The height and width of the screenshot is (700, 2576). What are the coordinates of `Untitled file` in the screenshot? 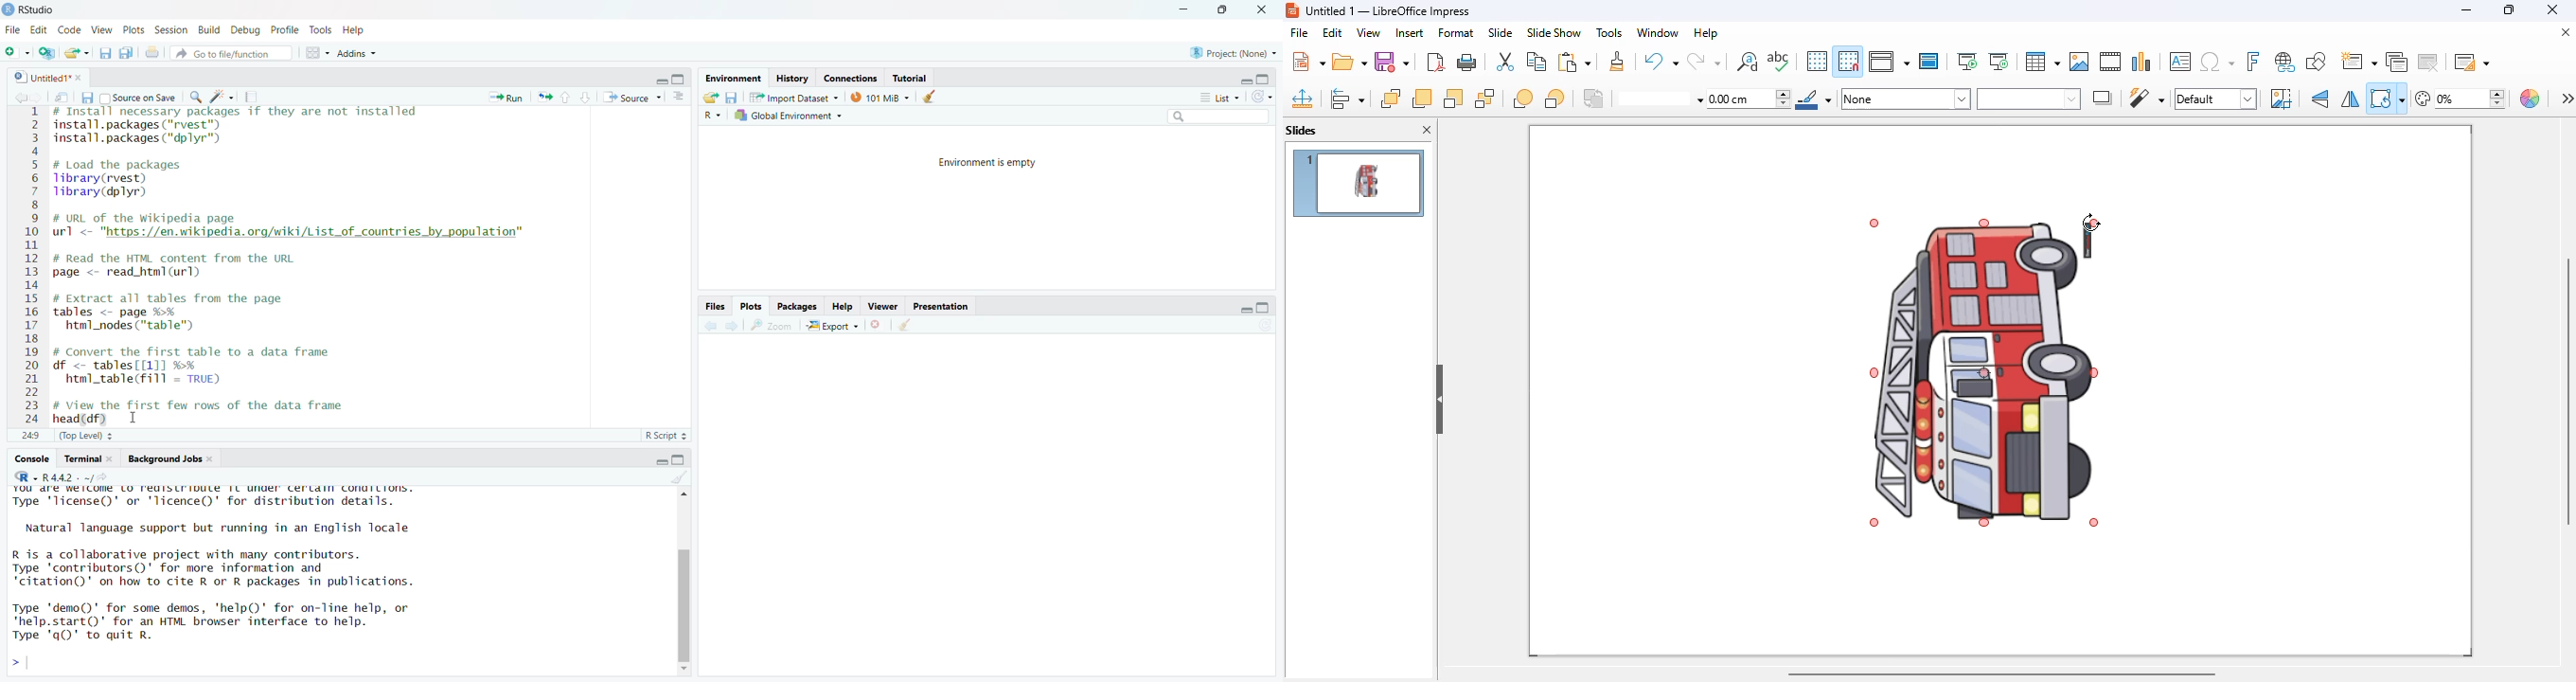 It's located at (39, 76).